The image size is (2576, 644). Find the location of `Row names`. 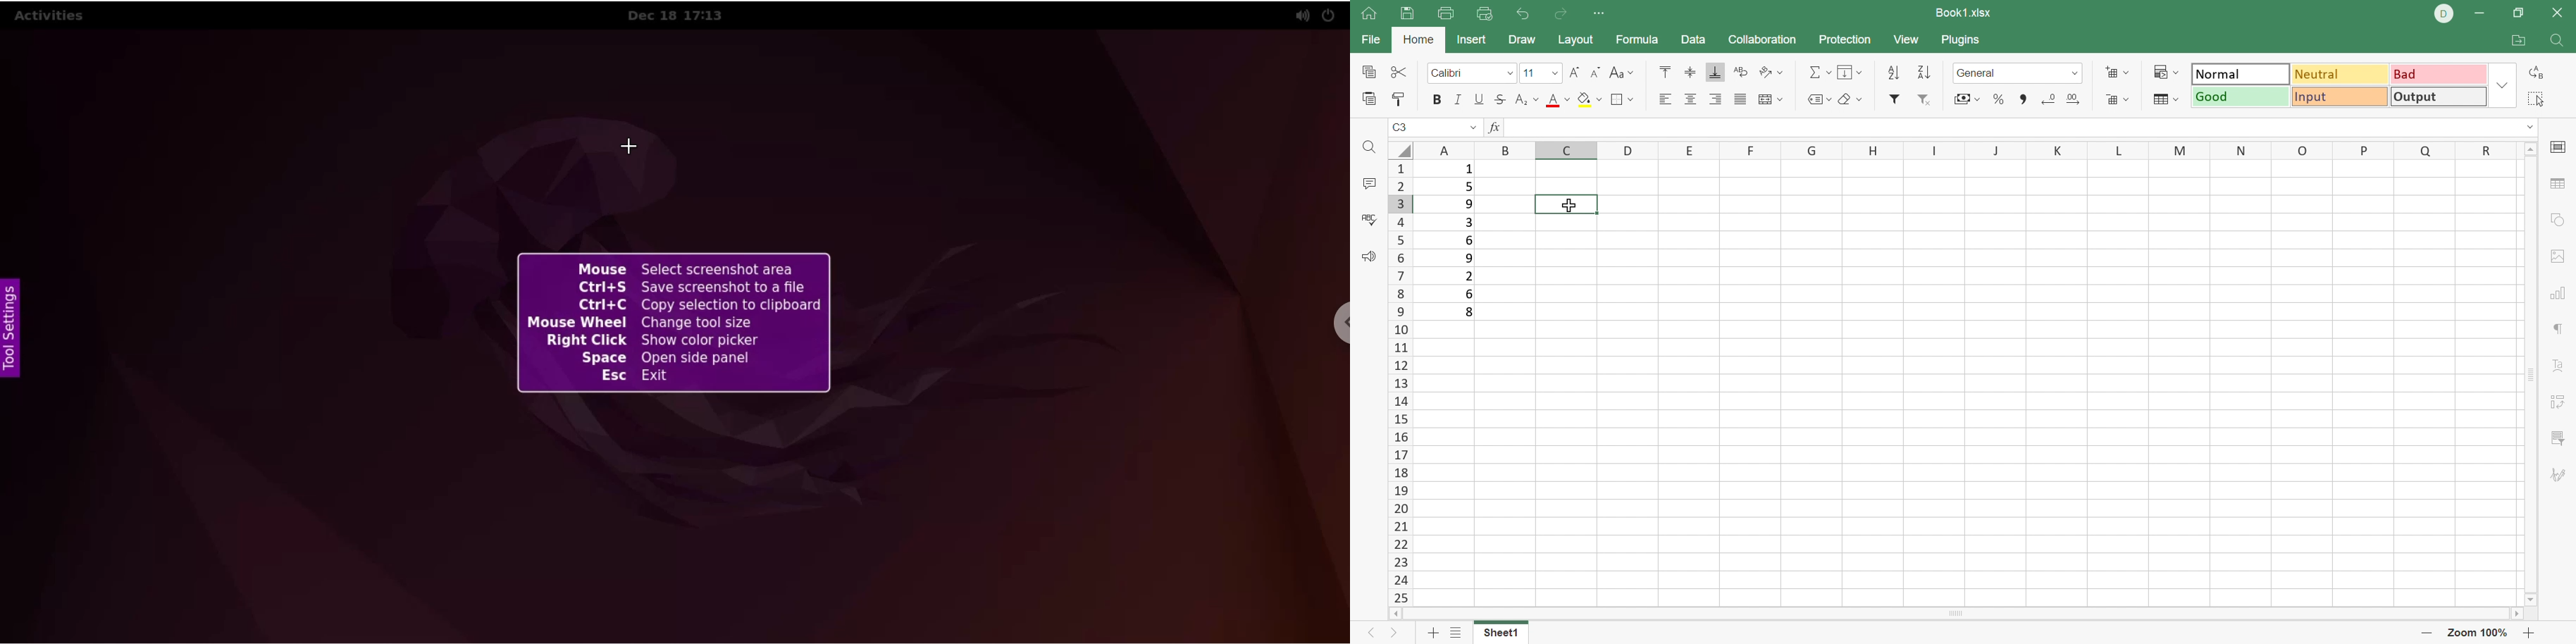

Row names is located at coordinates (1399, 382).